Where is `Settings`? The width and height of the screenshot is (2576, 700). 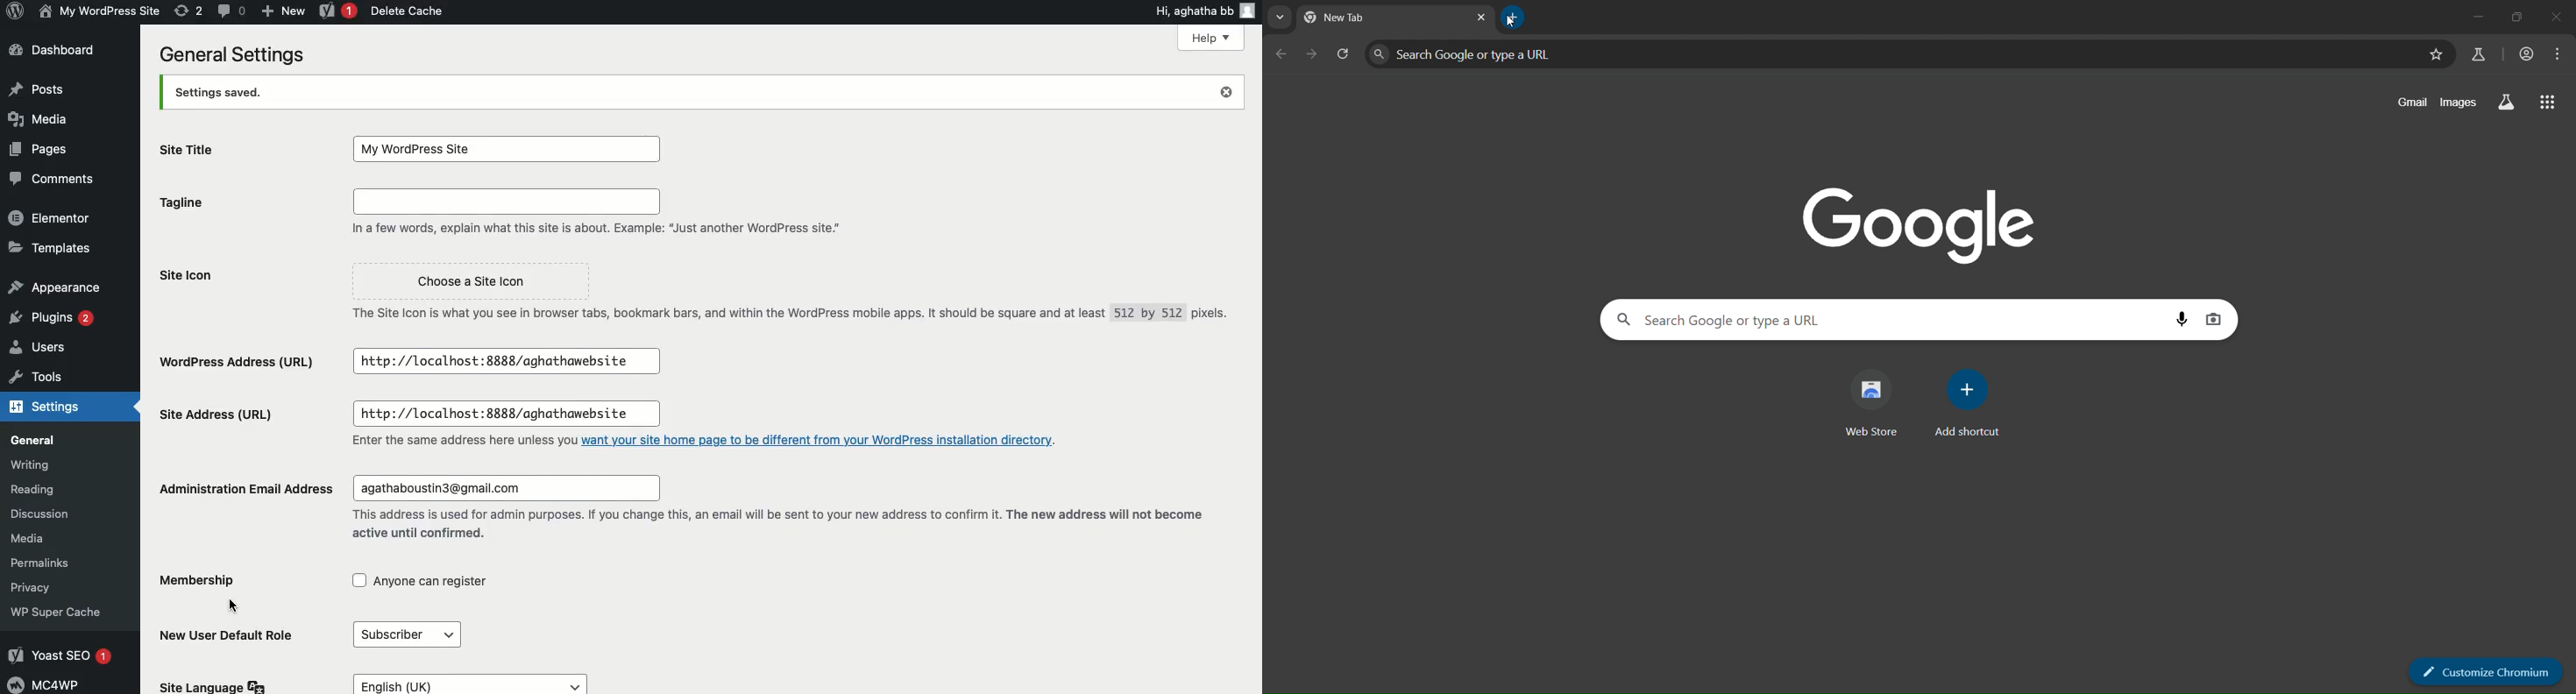 Settings is located at coordinates (46, 407).